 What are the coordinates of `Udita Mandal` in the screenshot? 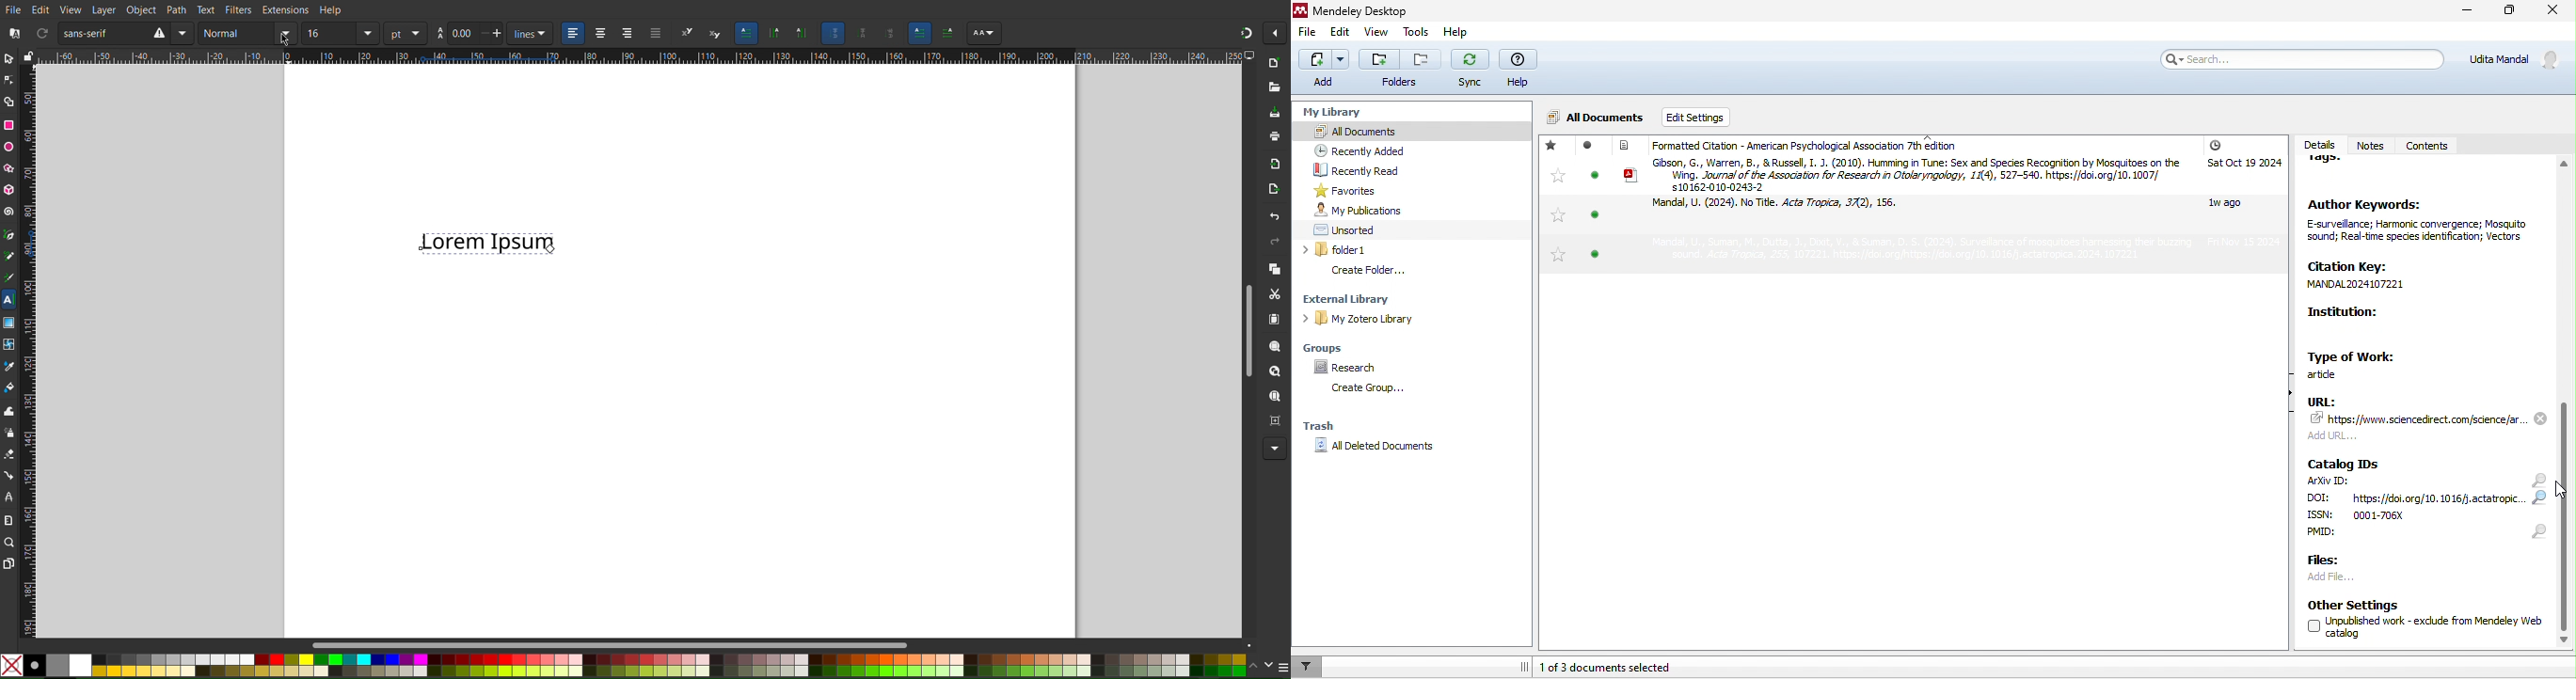 It's located at (2519, 59).